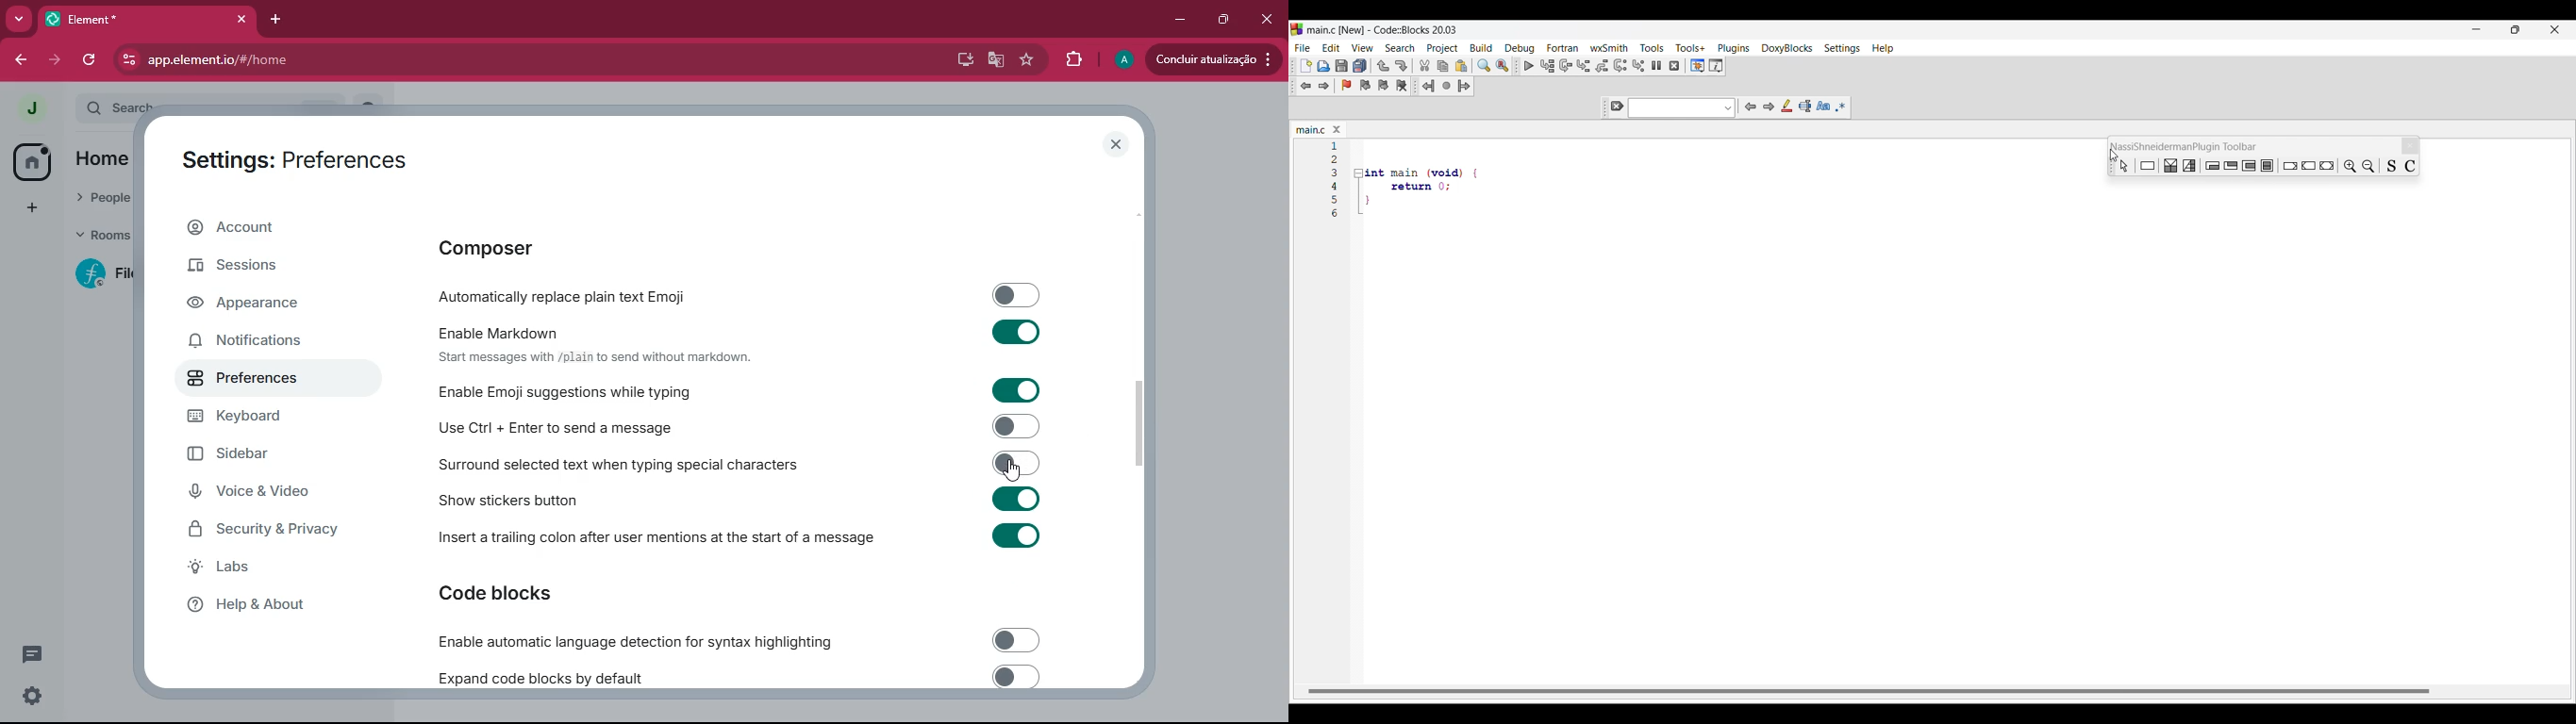 The image size is (2576, 728). What do you see at coordinates (1751, 107) in the screenshot?
I see `Previous` at bounding box center [1751, 107].